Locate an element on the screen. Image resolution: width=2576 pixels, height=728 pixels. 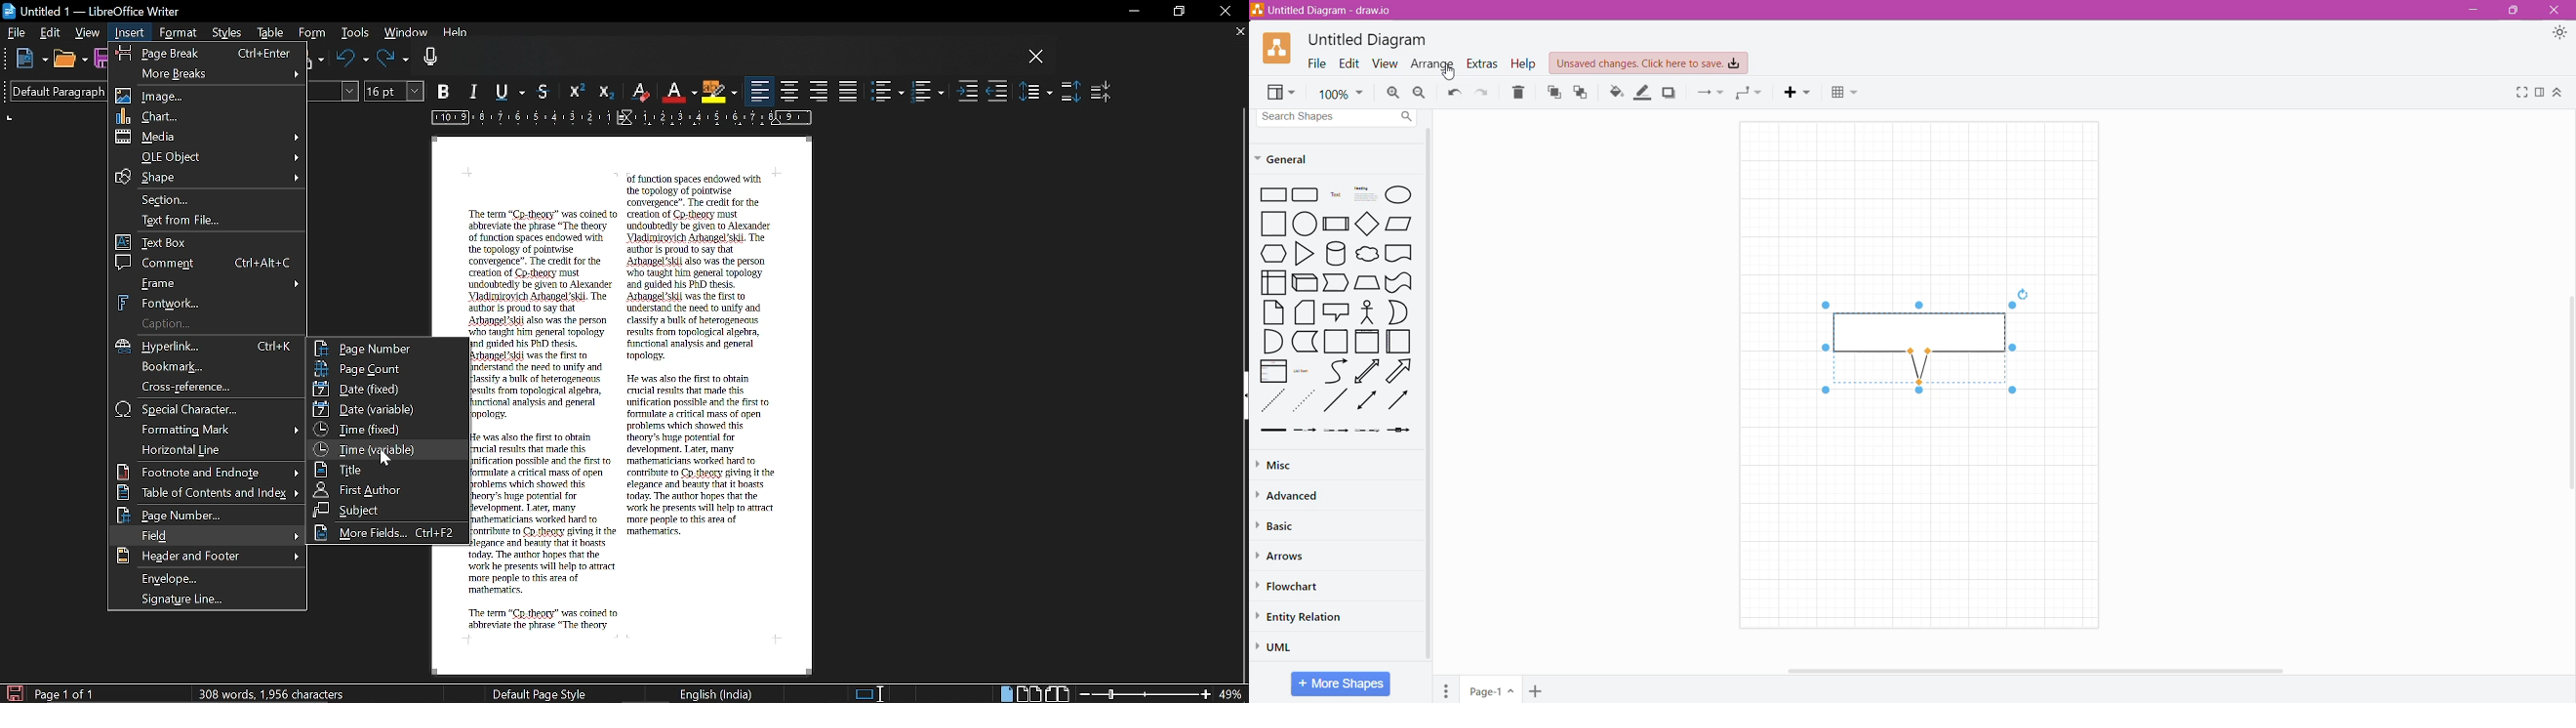
Square is located at coordinates (1268, 224).